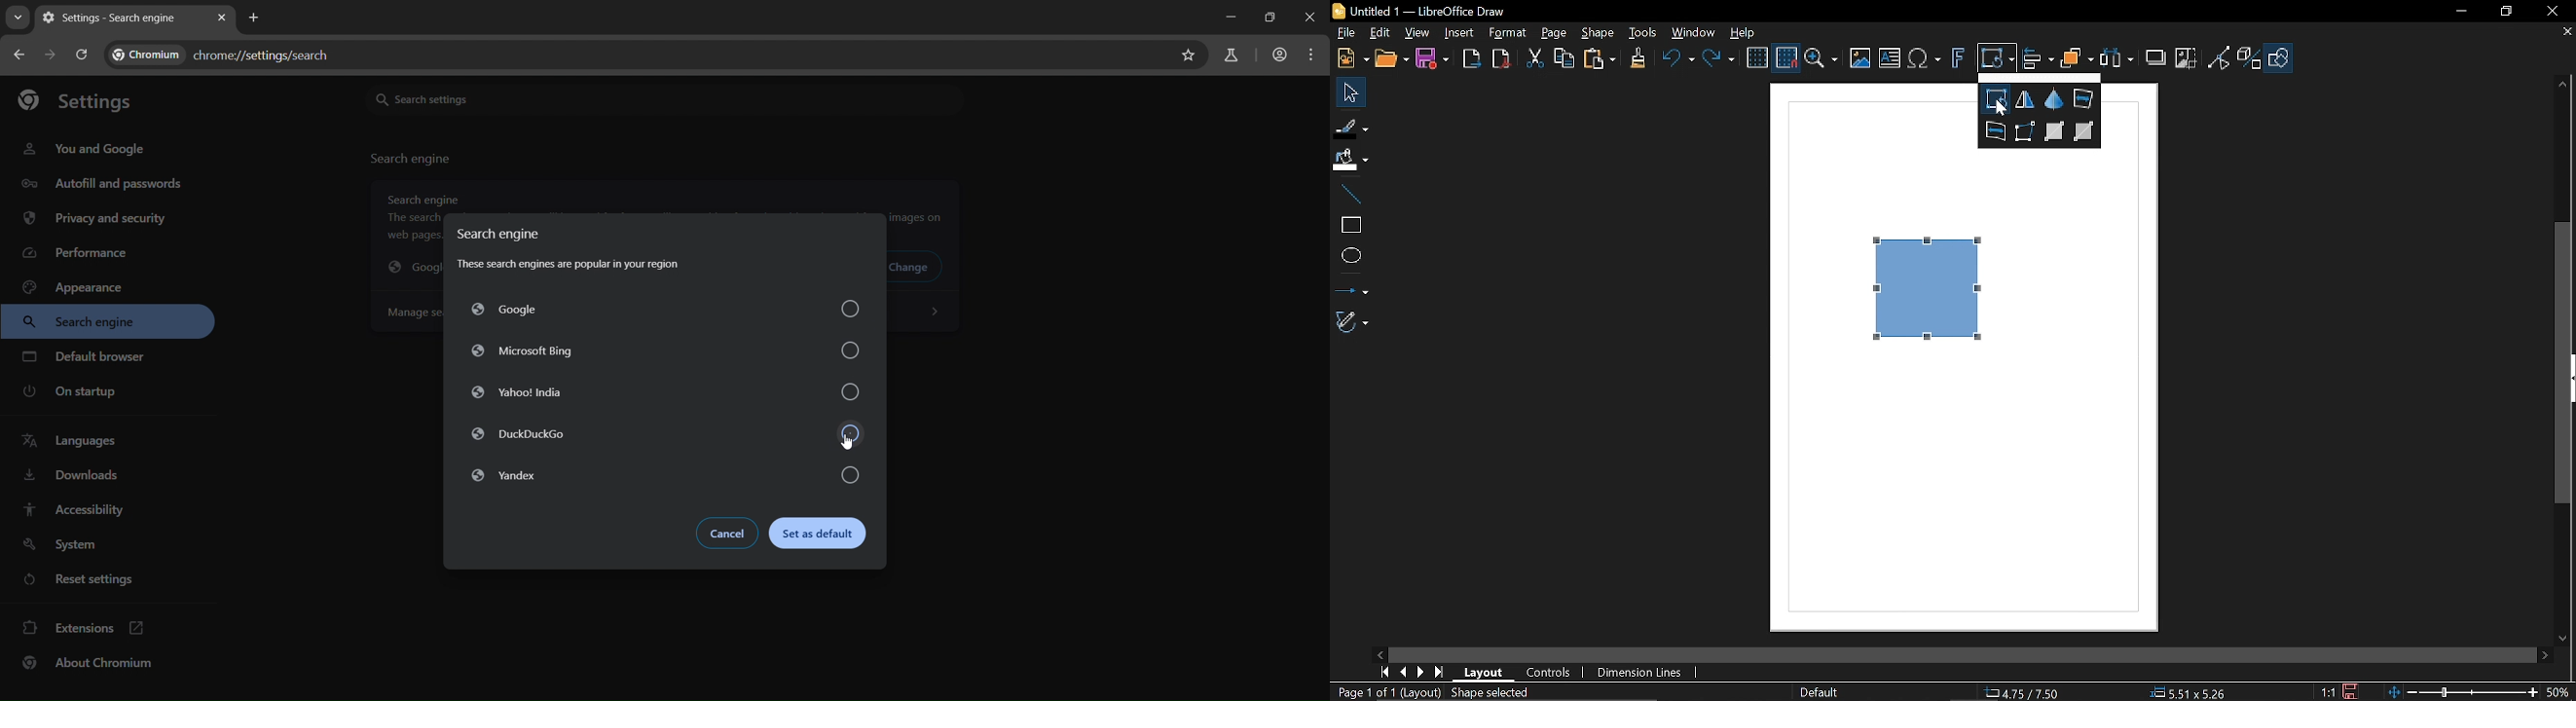 Image resolution: width=2576 pixels, height=728 pixels. Describe the element at coordinates (91, 666) in the screenshot. I see `about chromuim` at that location.